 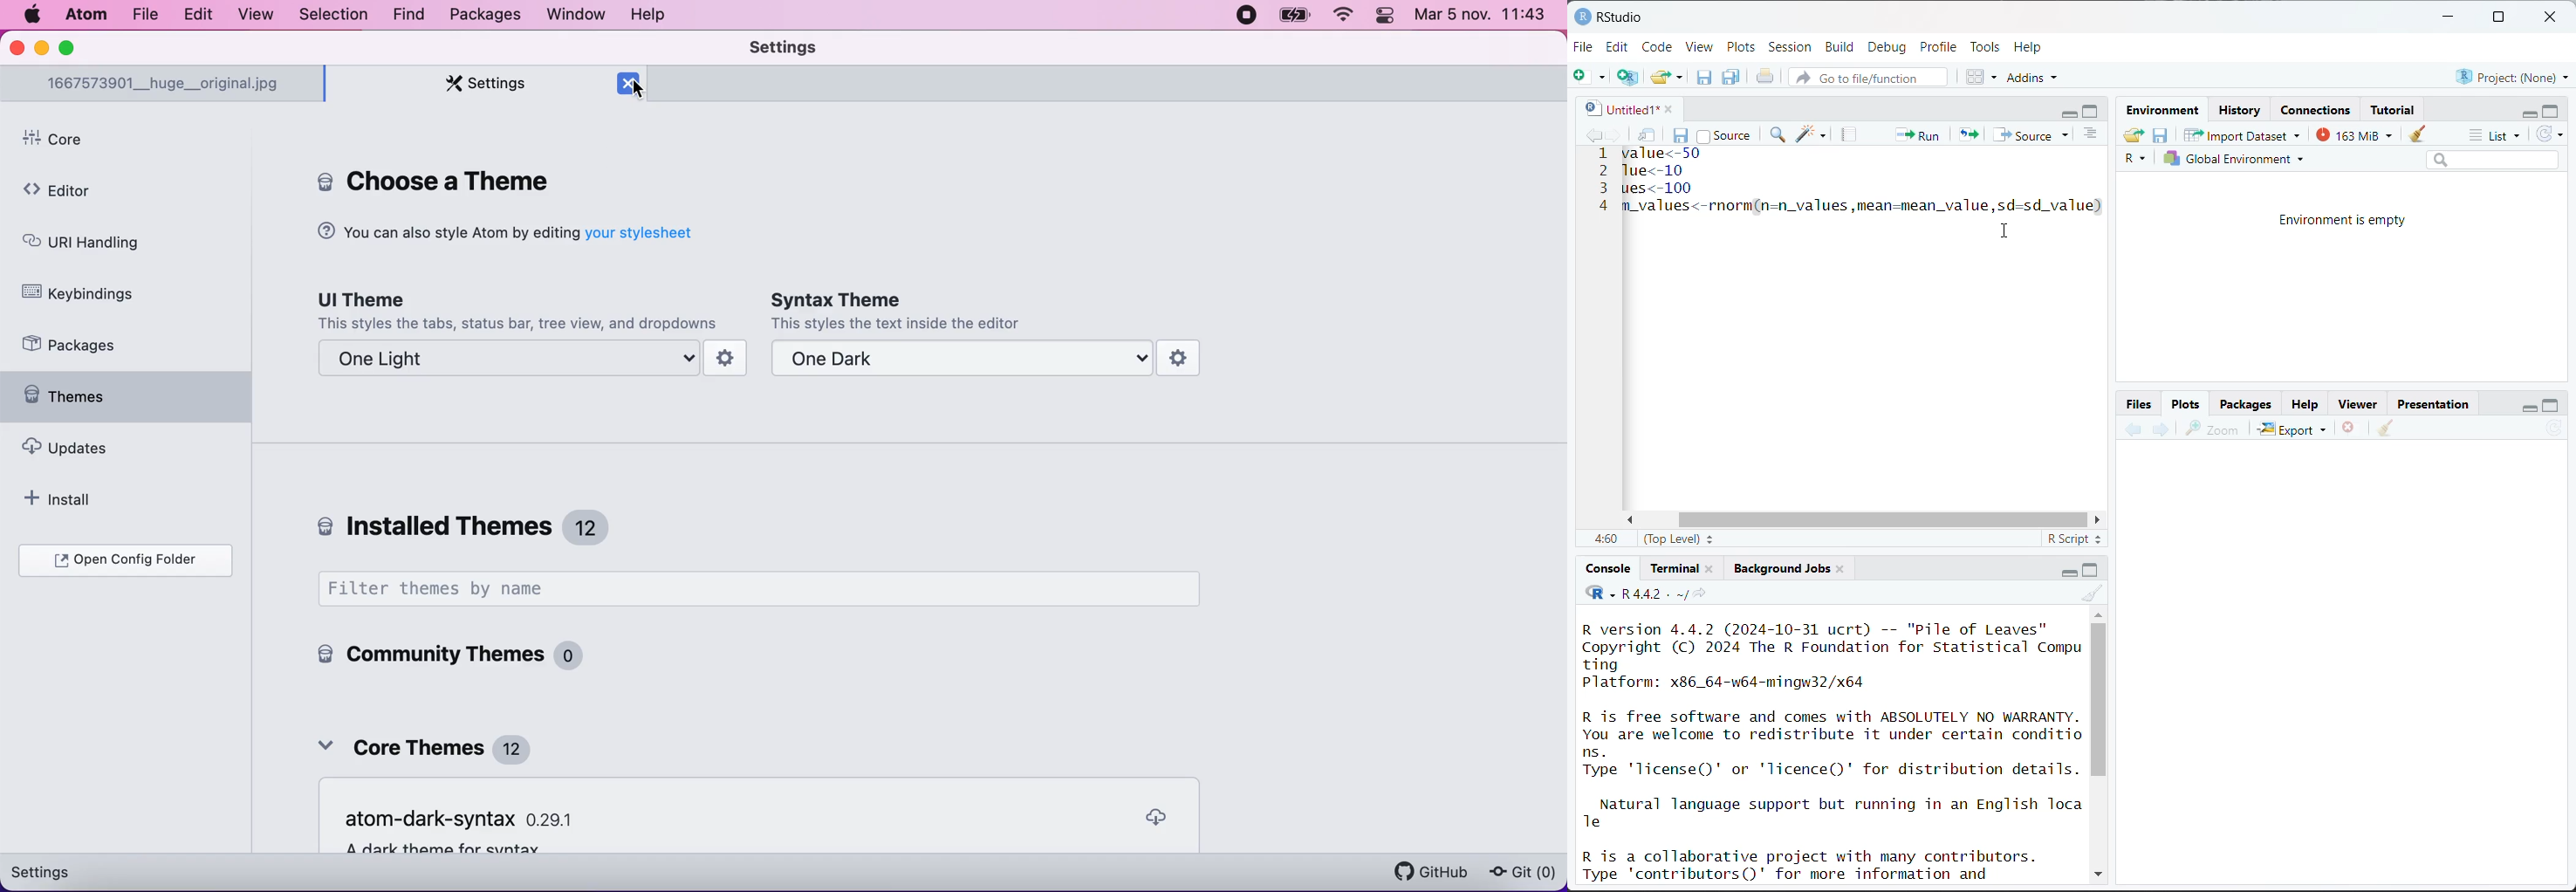 I want to click on History, so click(x=2241, y=110).